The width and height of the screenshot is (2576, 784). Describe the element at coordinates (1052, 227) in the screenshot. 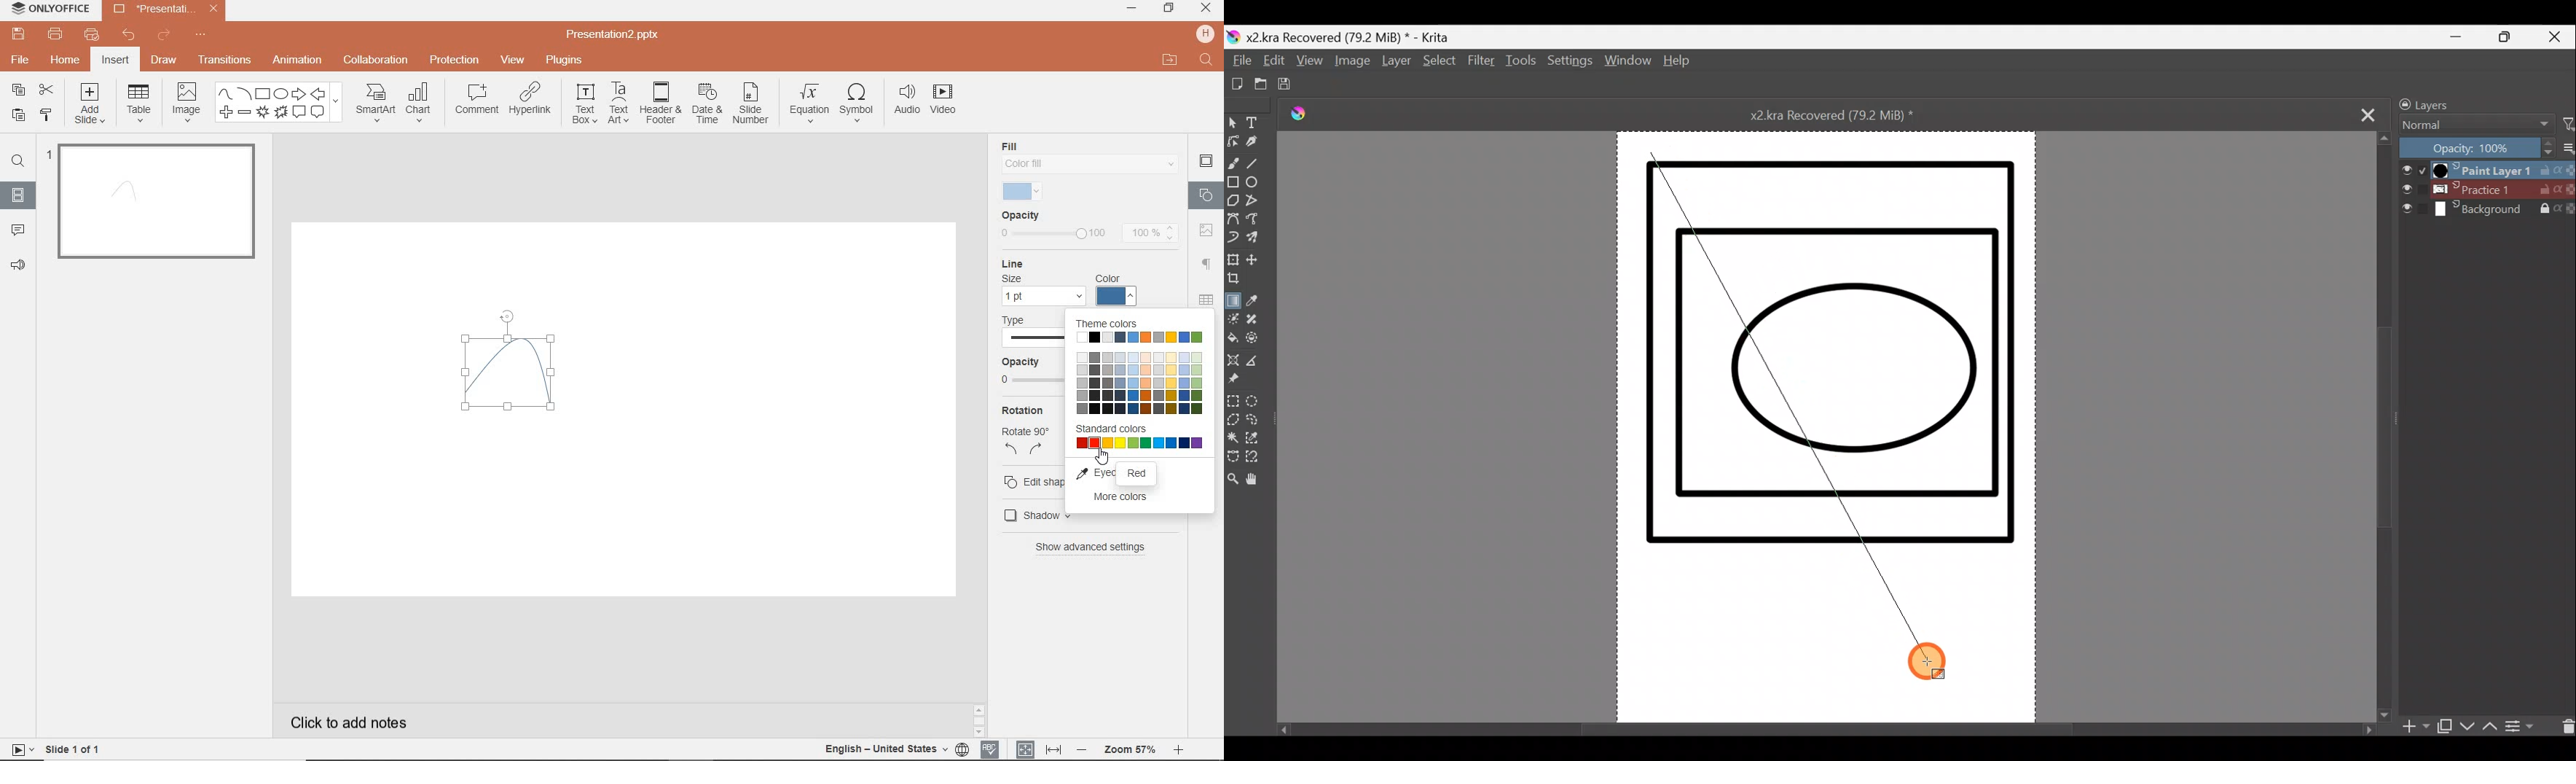

I see `opacity` at that location.